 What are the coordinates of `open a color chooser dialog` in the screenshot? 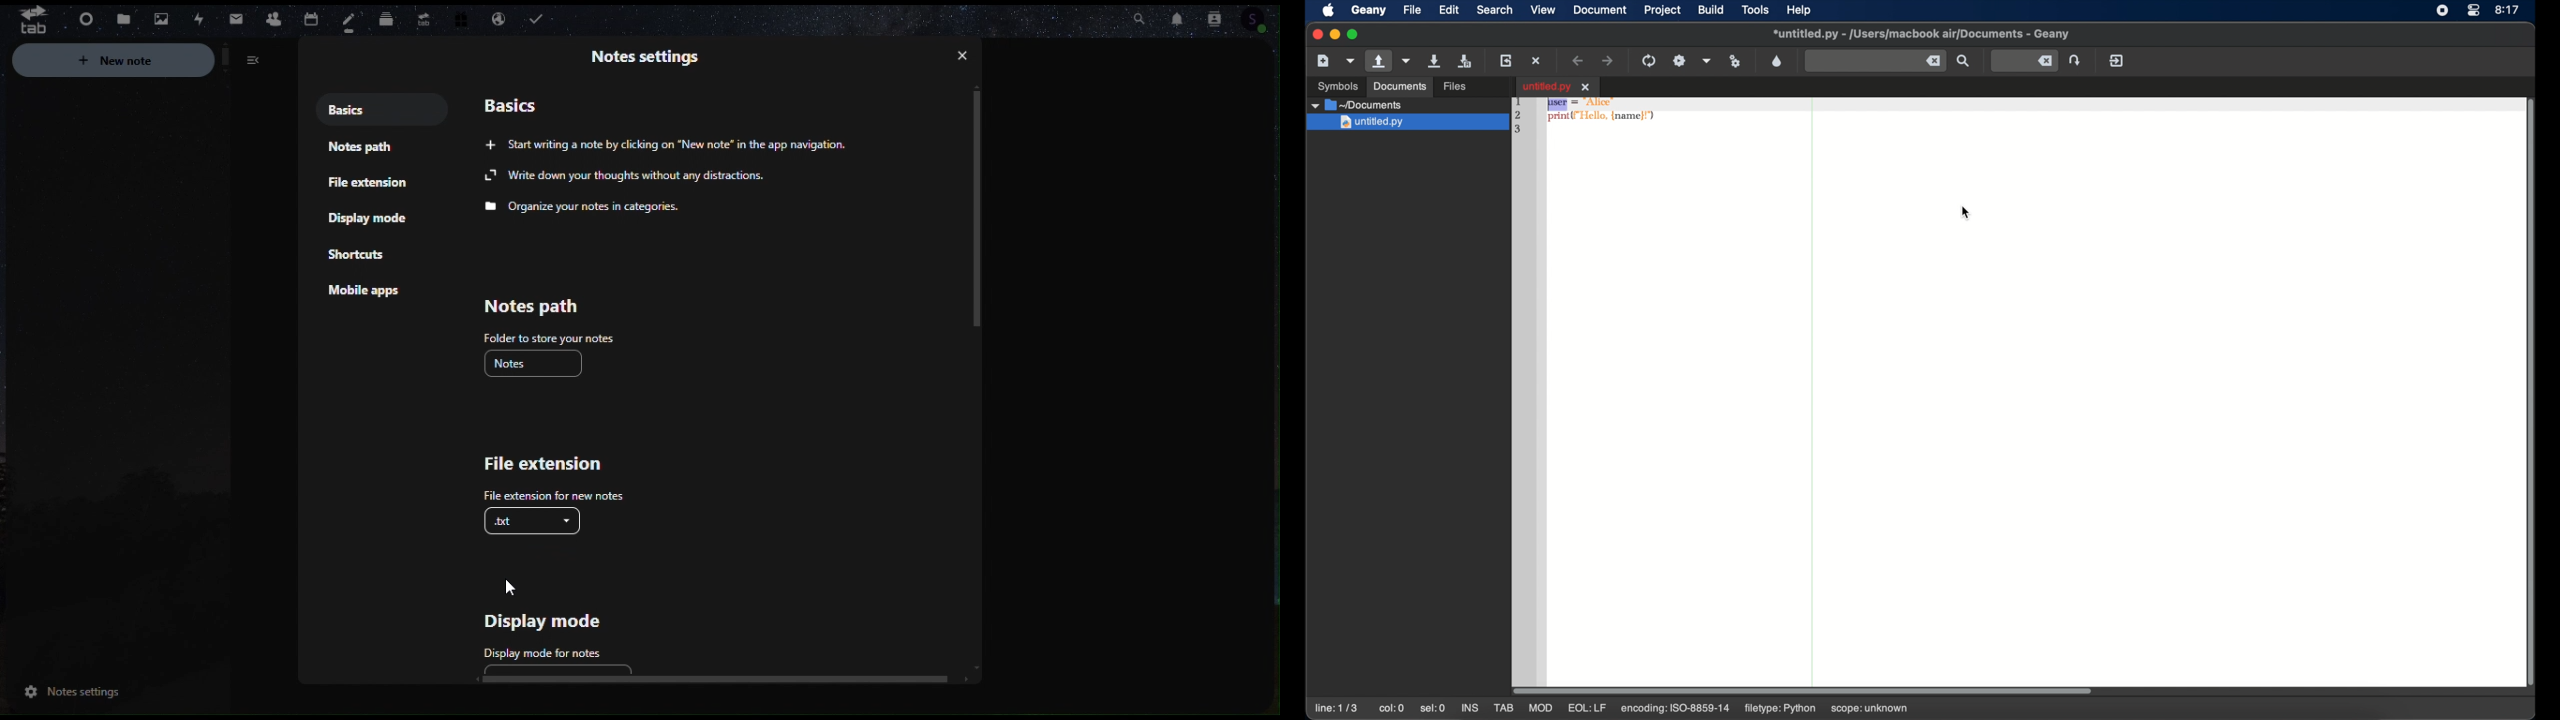 It's located at (1777, 61).